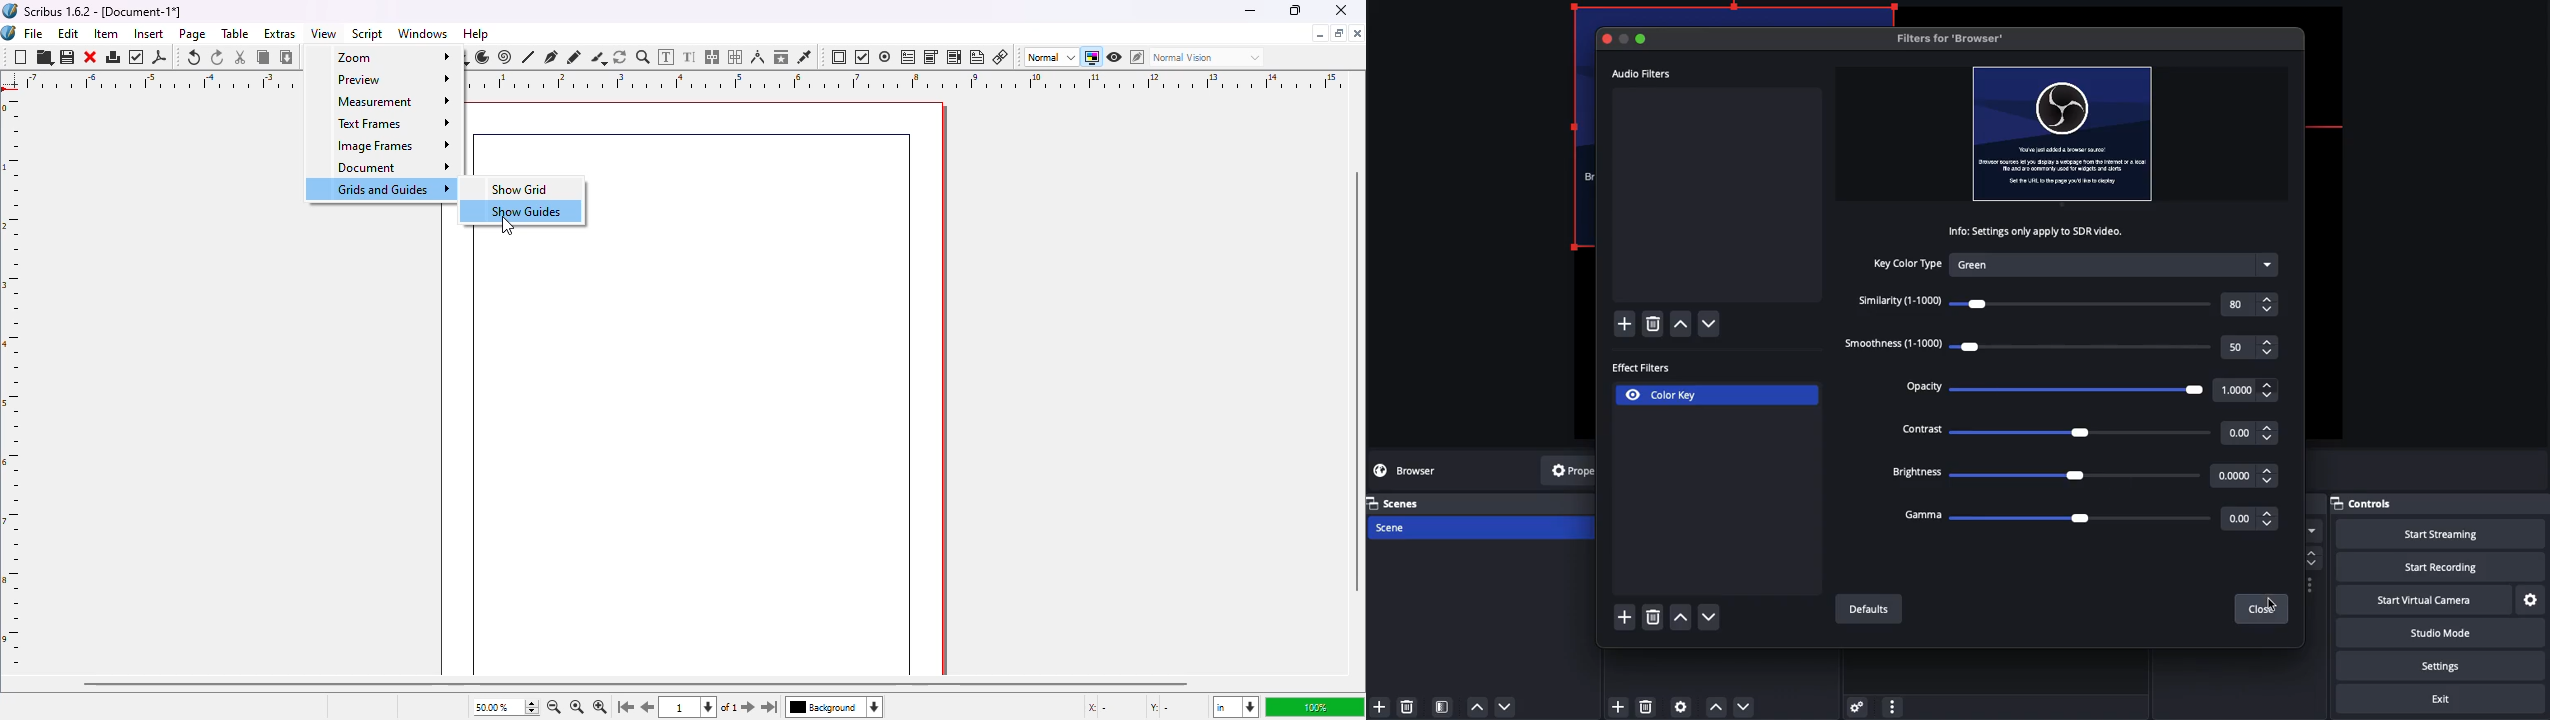  I want to click on PDF combo box, so click(931, 57).